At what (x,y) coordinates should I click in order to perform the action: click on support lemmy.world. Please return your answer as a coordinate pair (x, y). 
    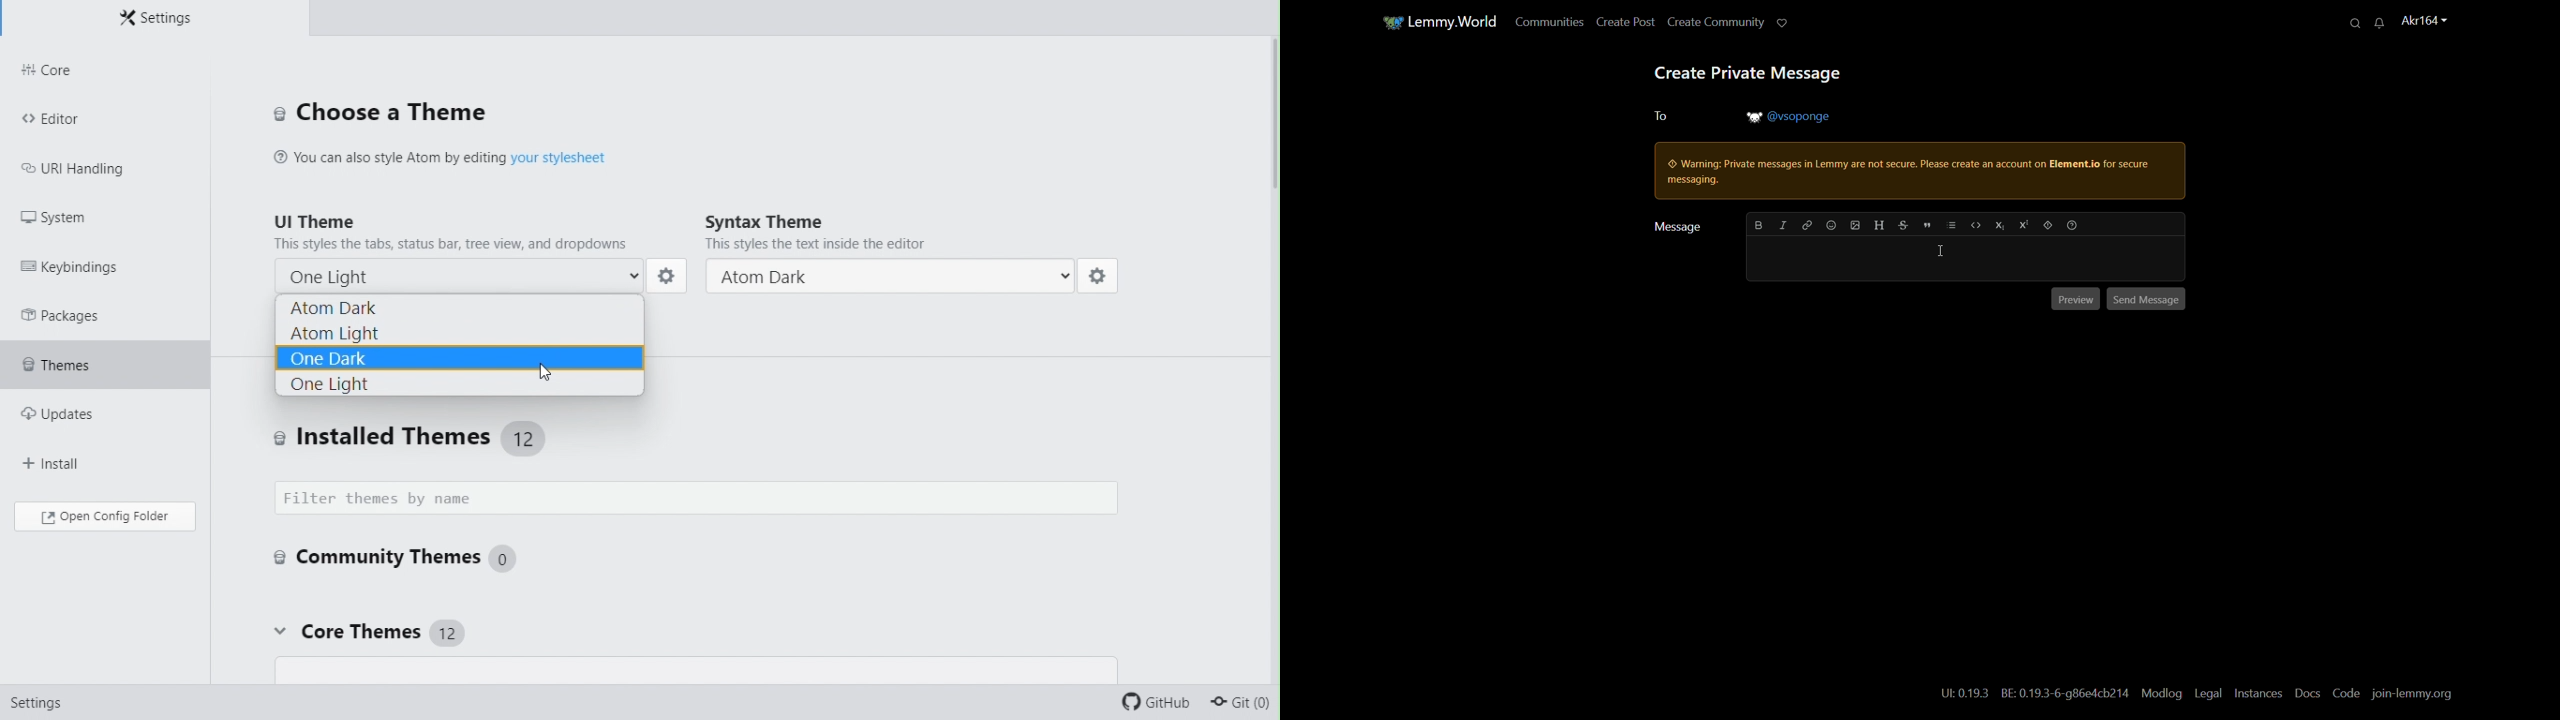
    Looking at the image, I should click on (1775, 24).